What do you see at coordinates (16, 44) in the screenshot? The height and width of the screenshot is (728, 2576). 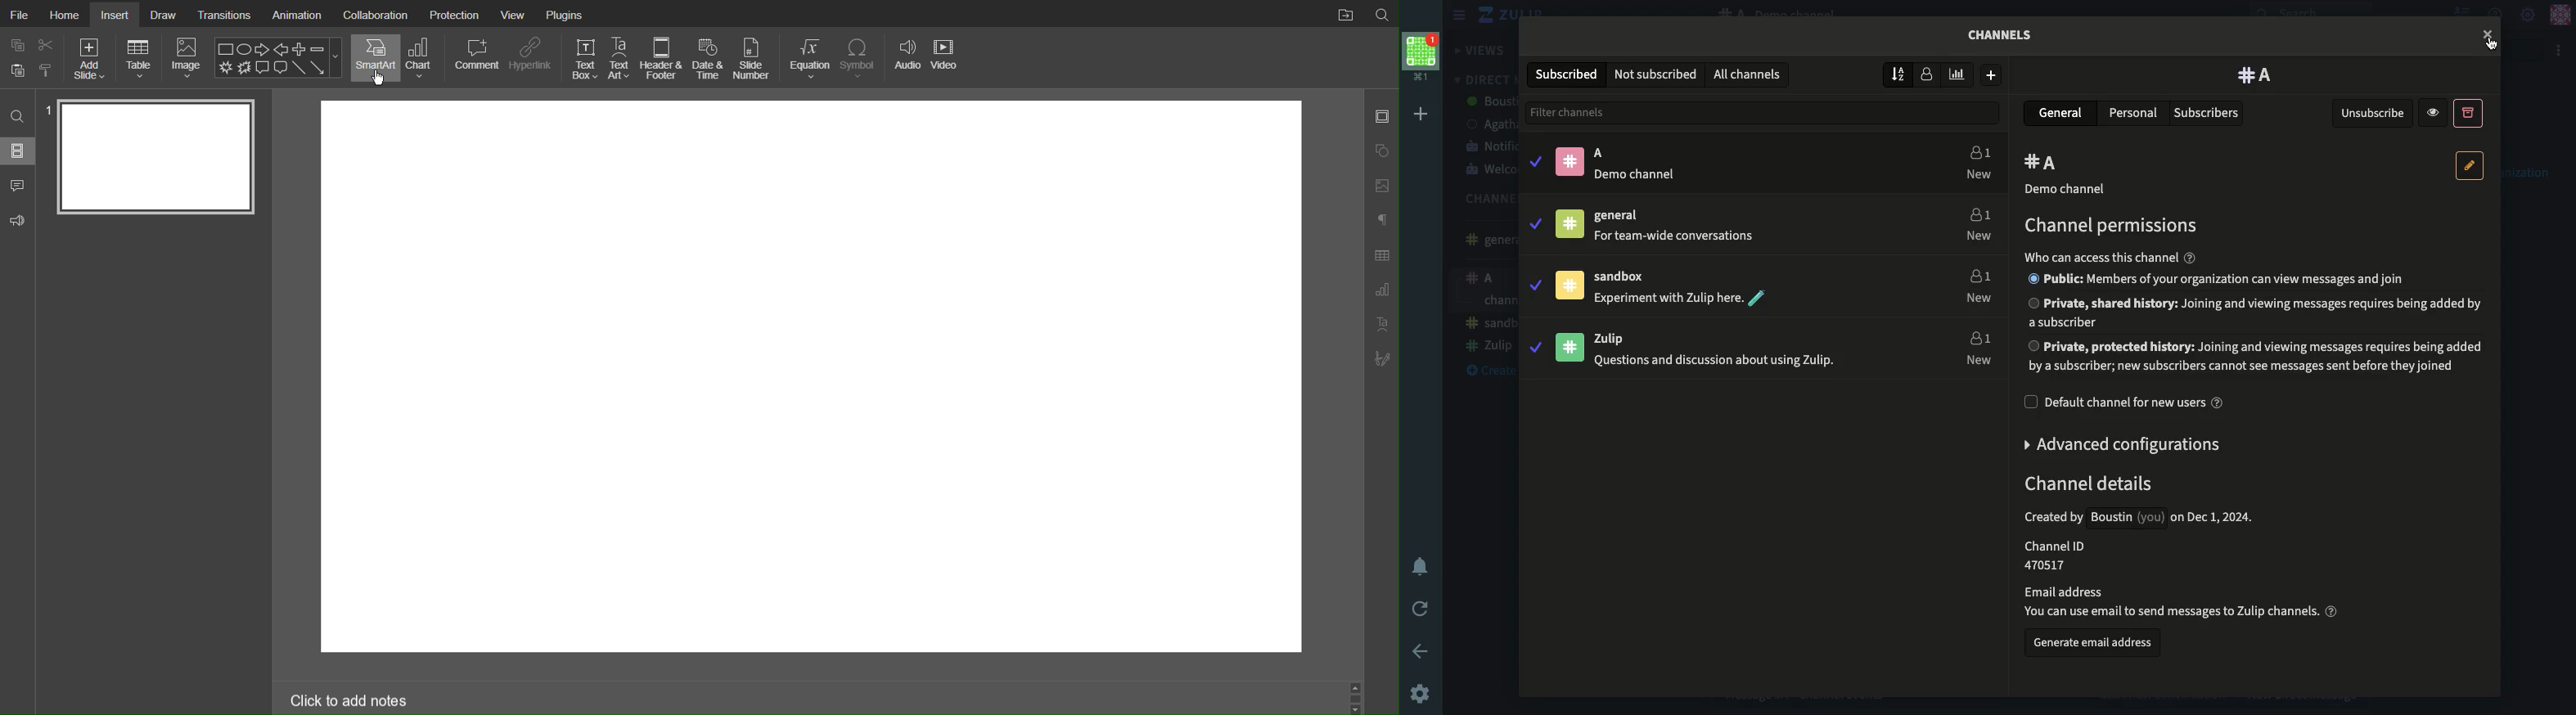 I see `copy` at bounding box center [16, 44].